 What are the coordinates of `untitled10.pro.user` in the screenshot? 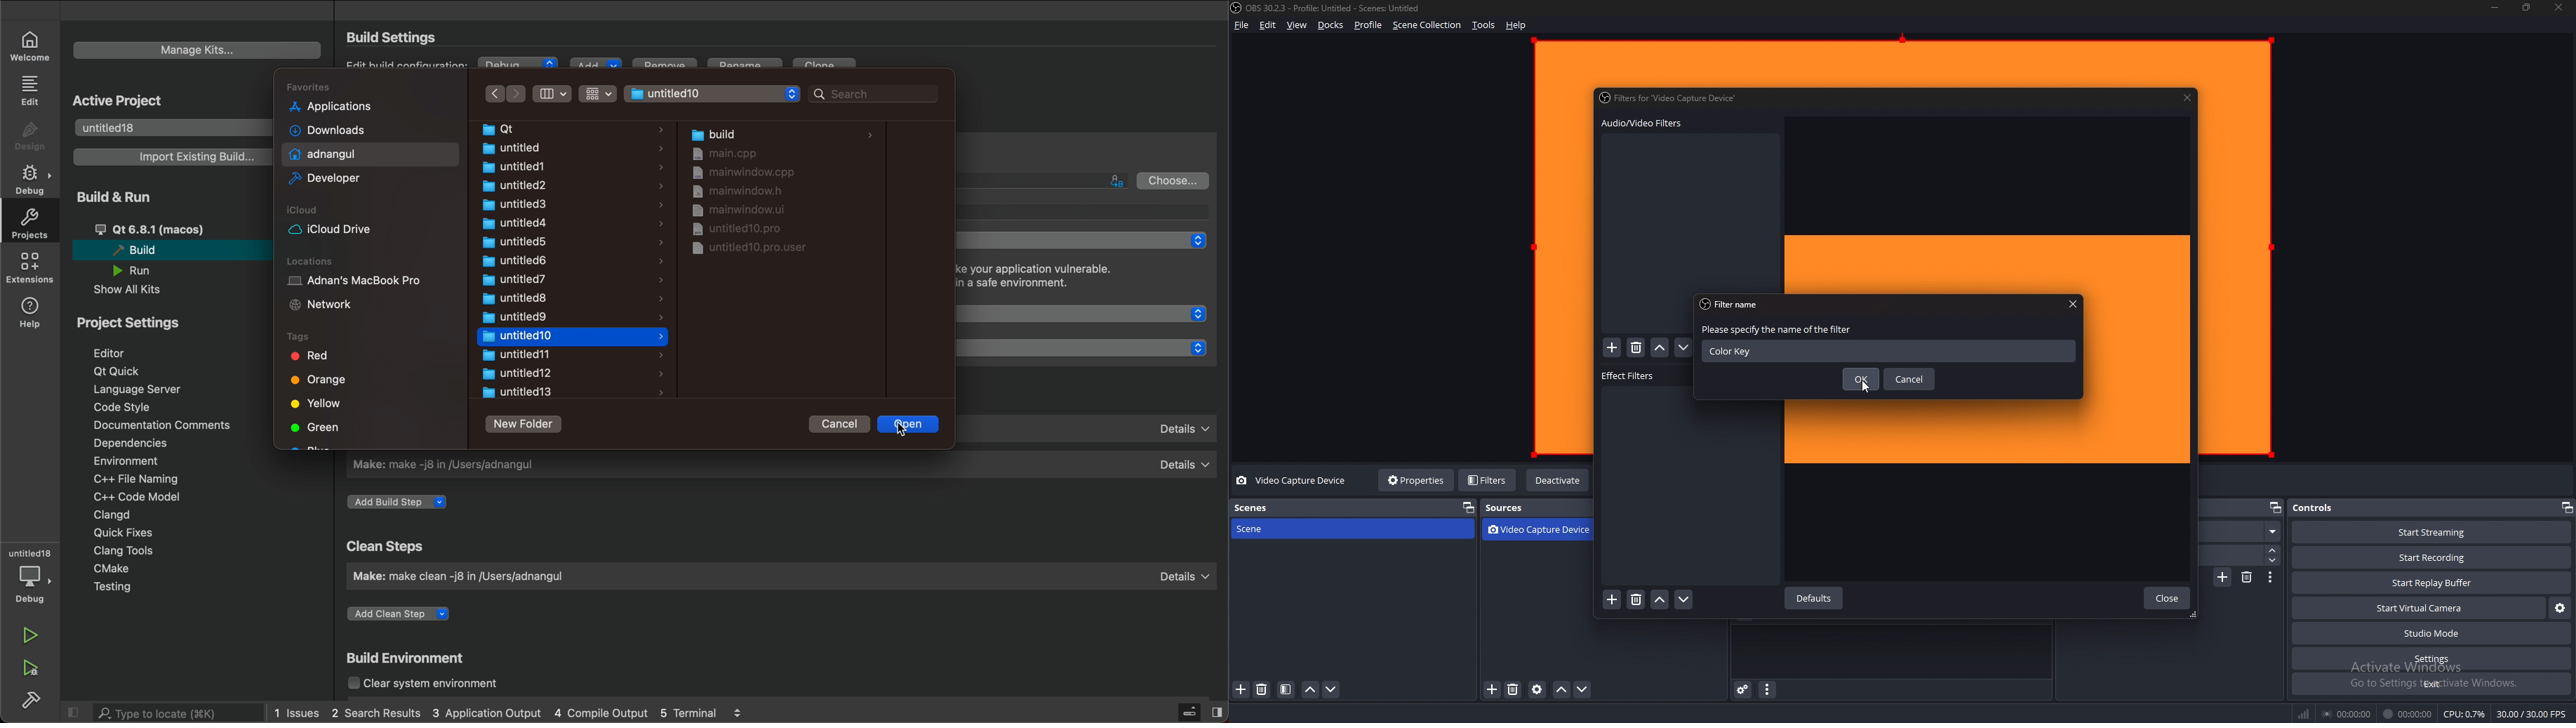 It's located at (749, 248).